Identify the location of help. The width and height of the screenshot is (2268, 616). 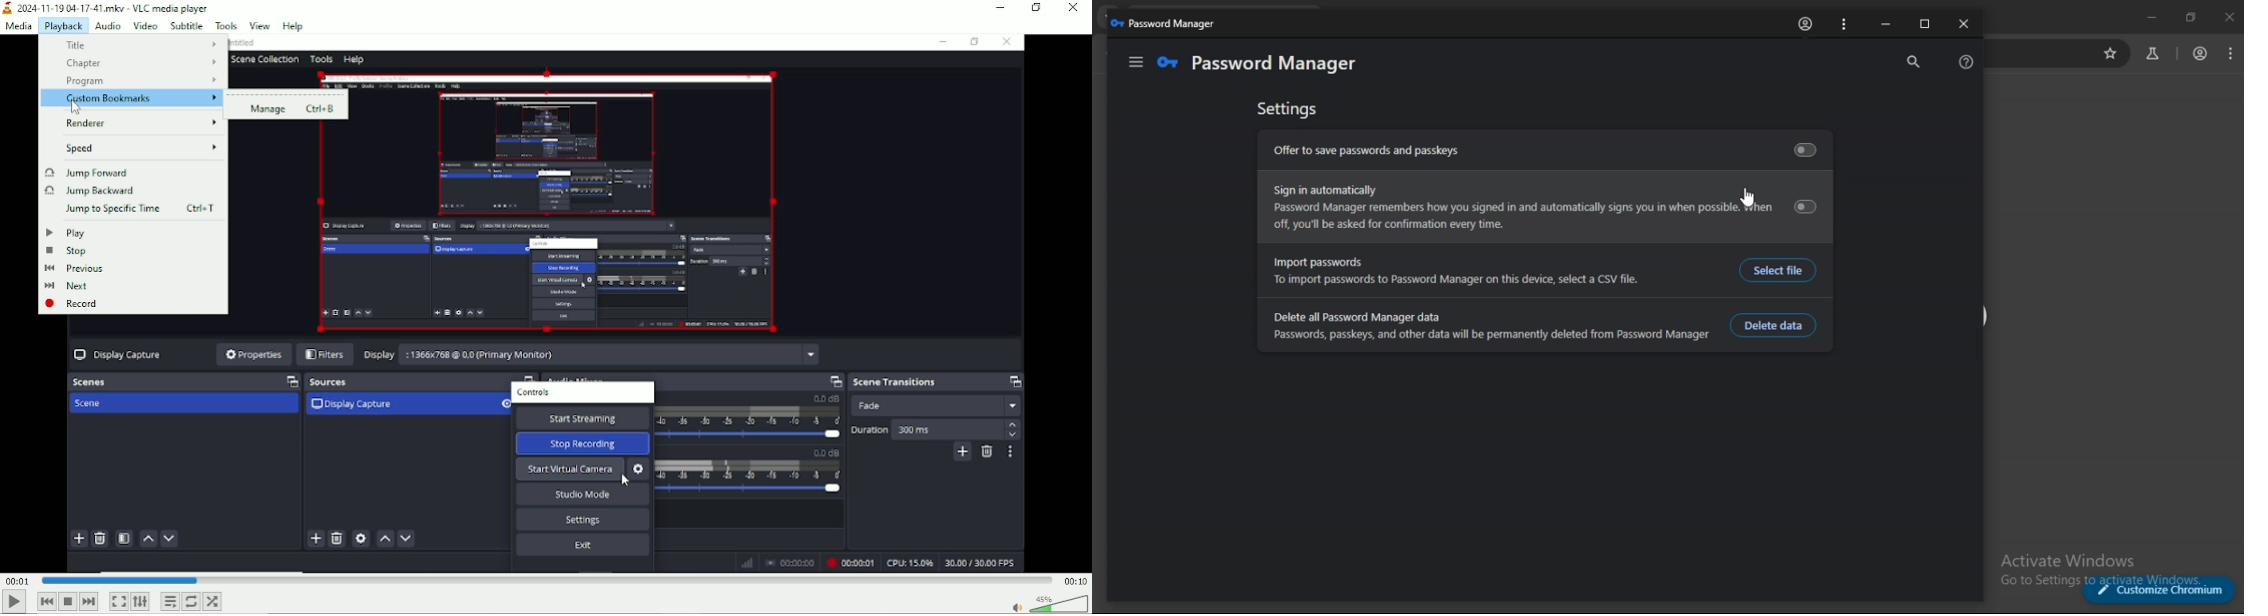
(295, 25).